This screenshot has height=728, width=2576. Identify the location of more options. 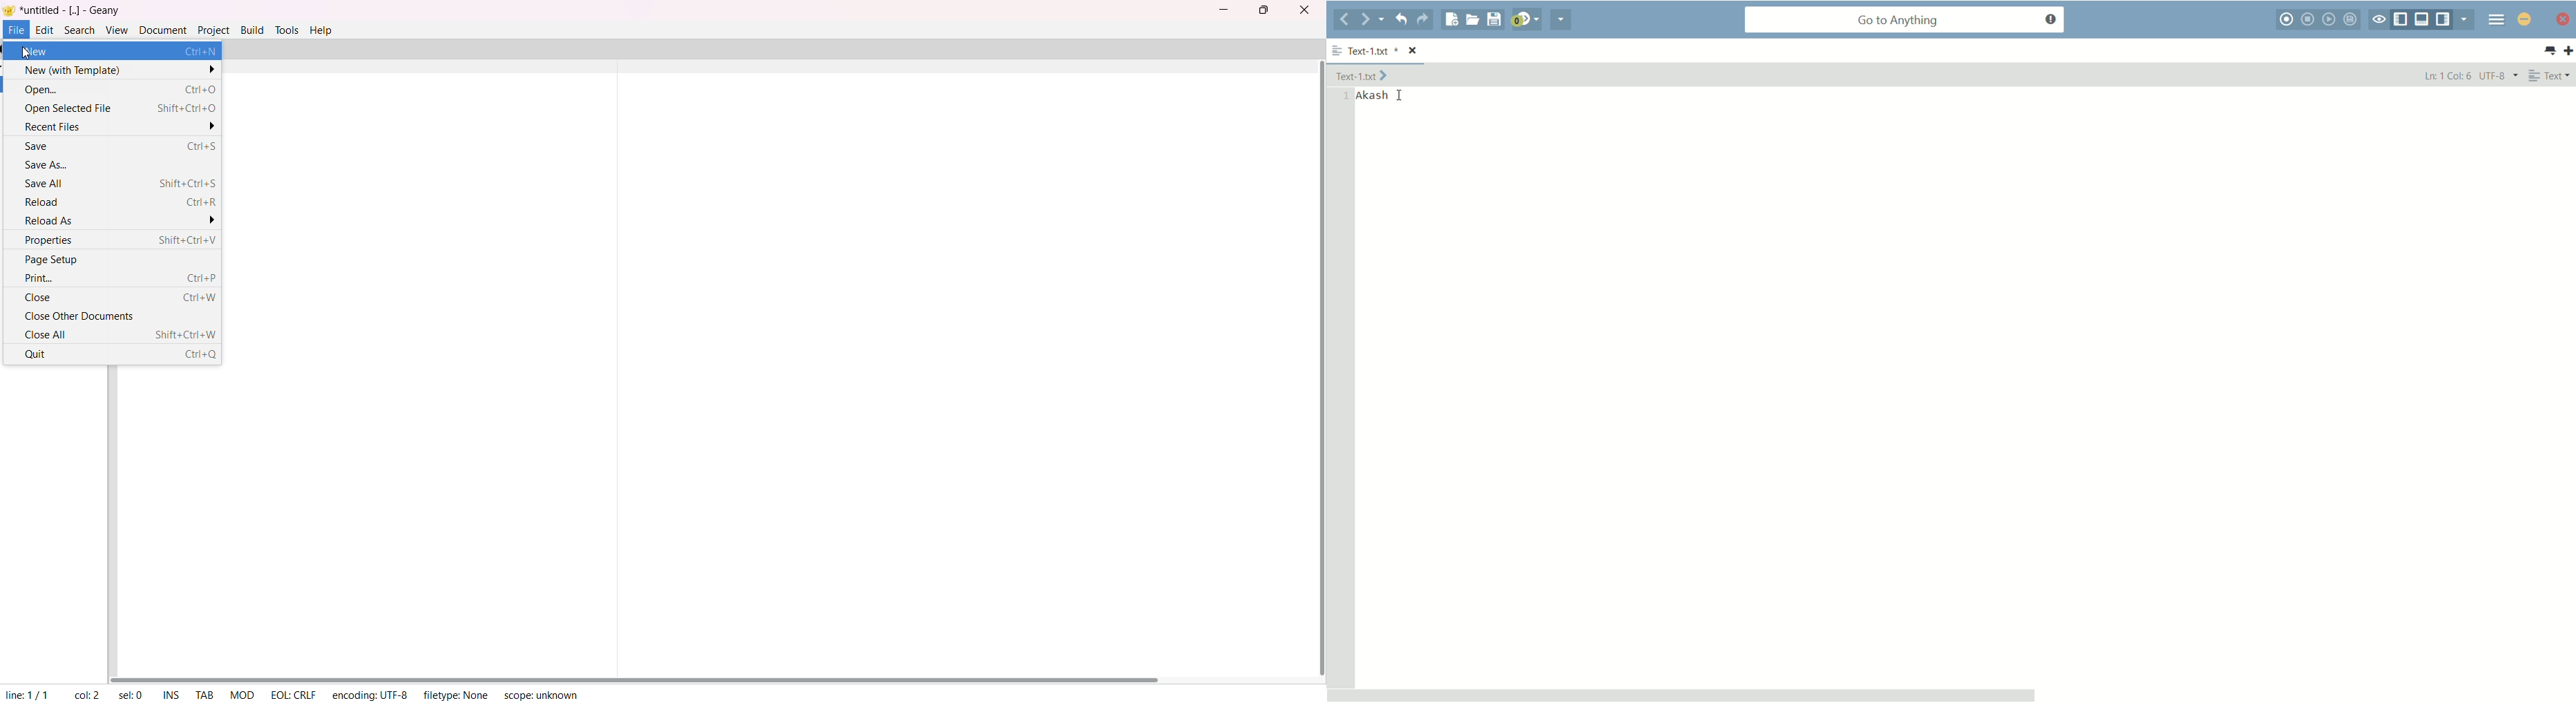
(1337, 51).